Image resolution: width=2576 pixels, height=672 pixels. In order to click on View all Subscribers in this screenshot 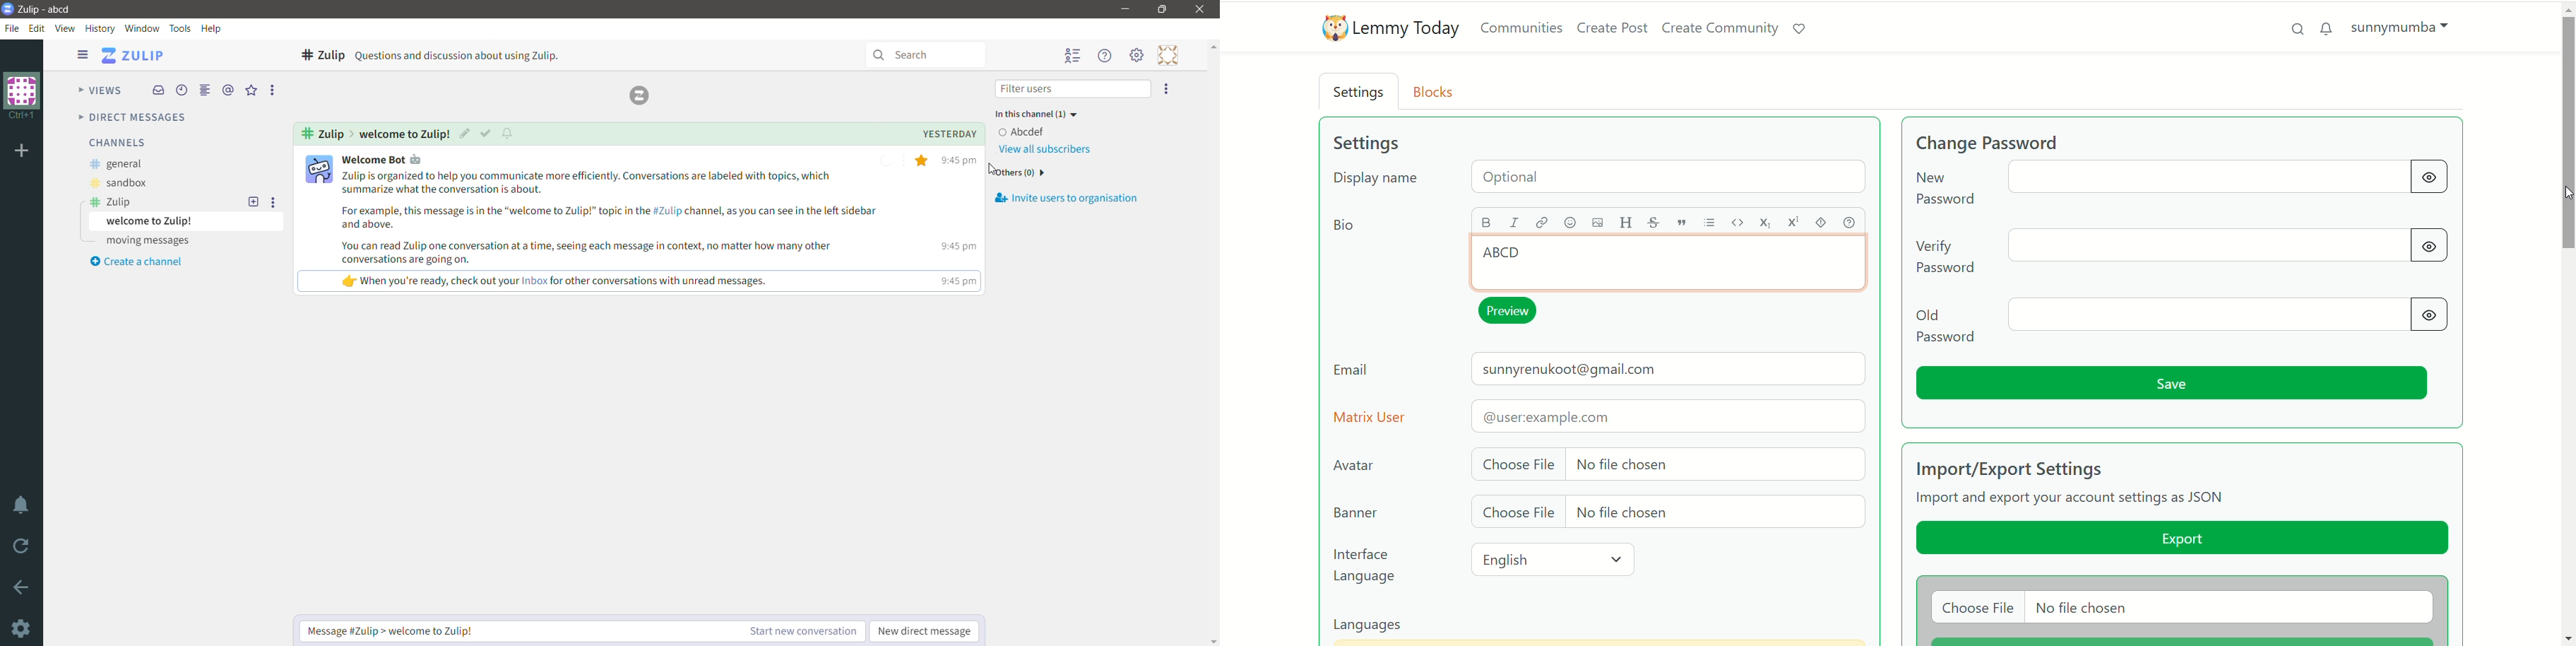, I will do `click(1048, 151)`.